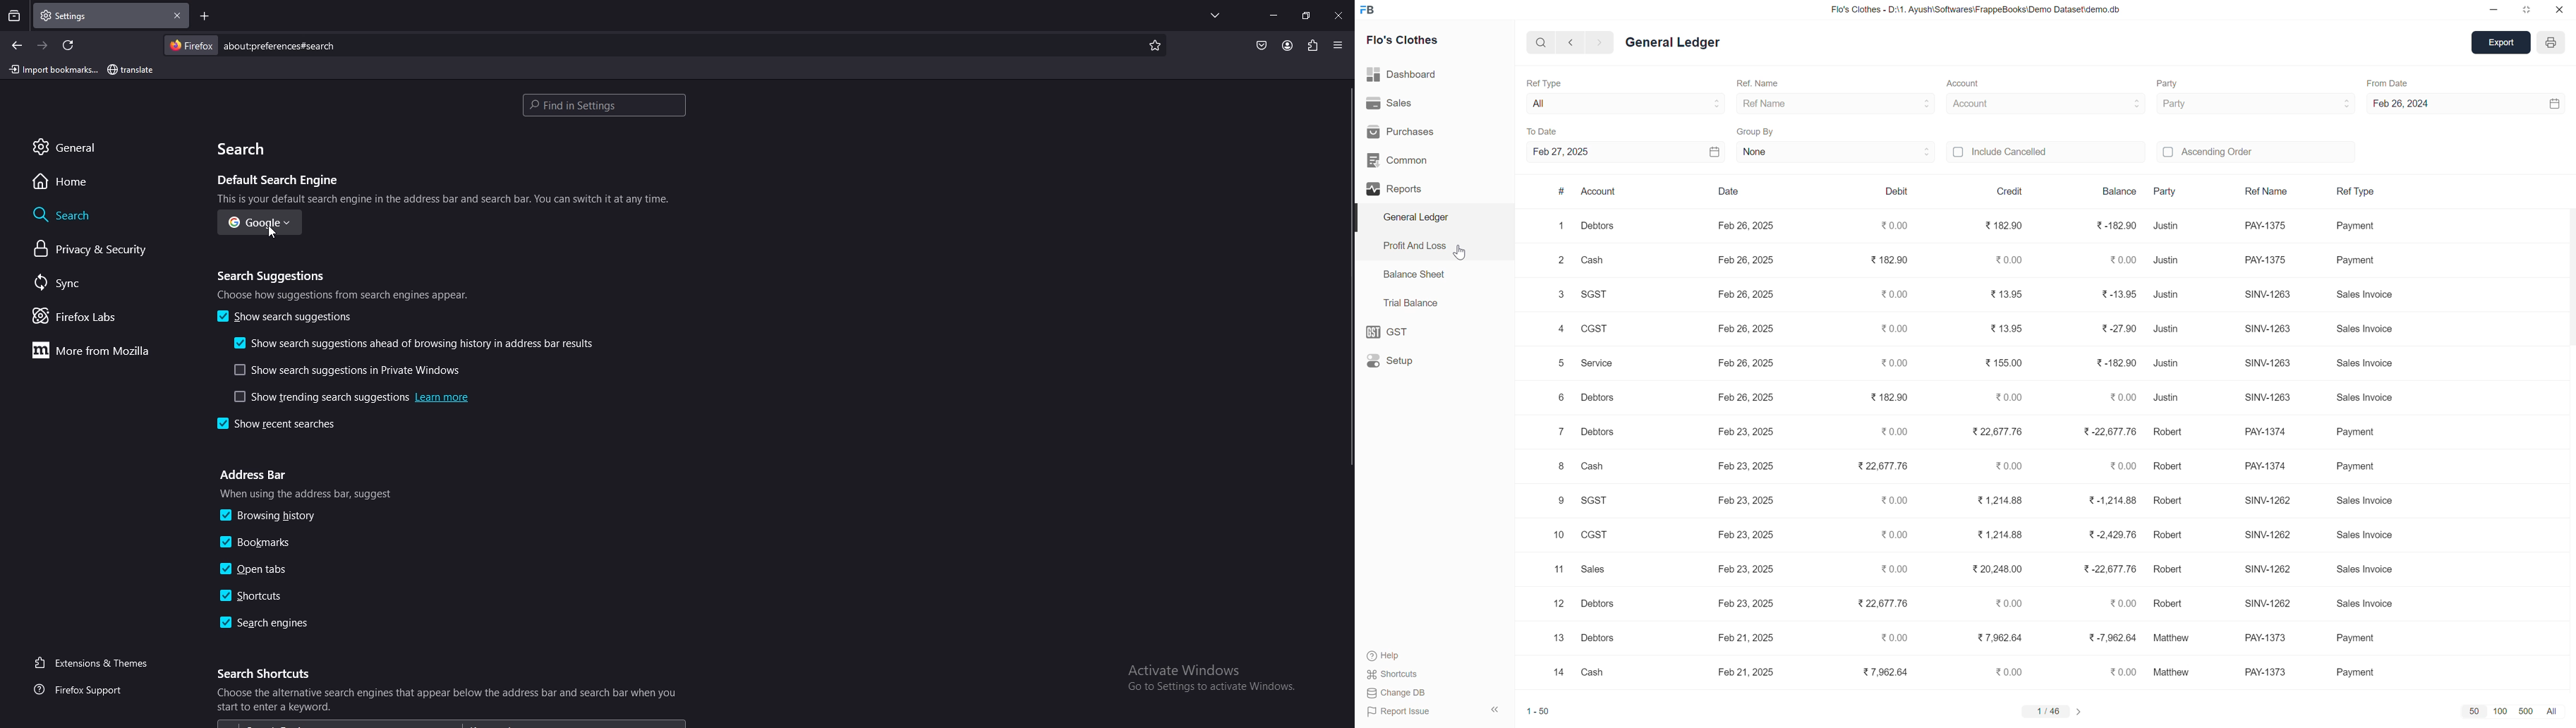 The width and height of the screenshot is (2576, 728). Describe the element at coordinates (1539, 715) in the screenshot. I see `1-50` at that location.